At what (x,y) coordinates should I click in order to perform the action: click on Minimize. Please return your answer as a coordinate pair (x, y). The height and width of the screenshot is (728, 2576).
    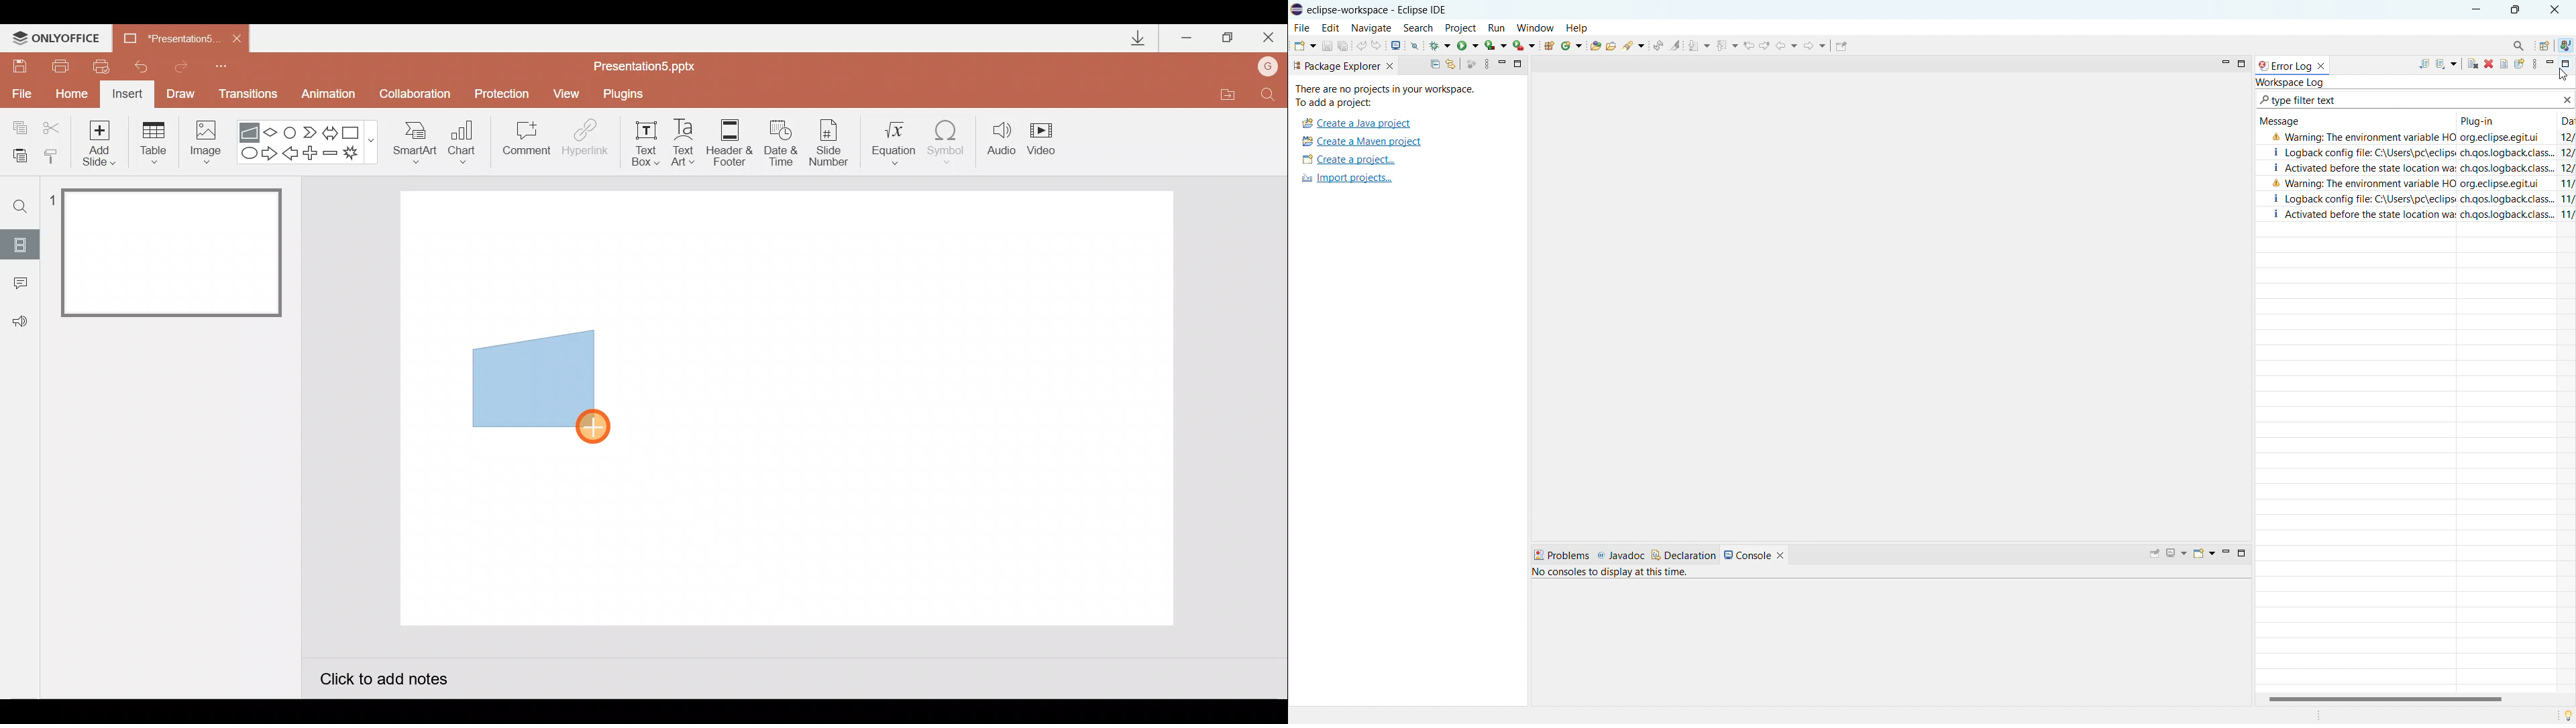
    Looking at the image, I should click on (1188, 39).